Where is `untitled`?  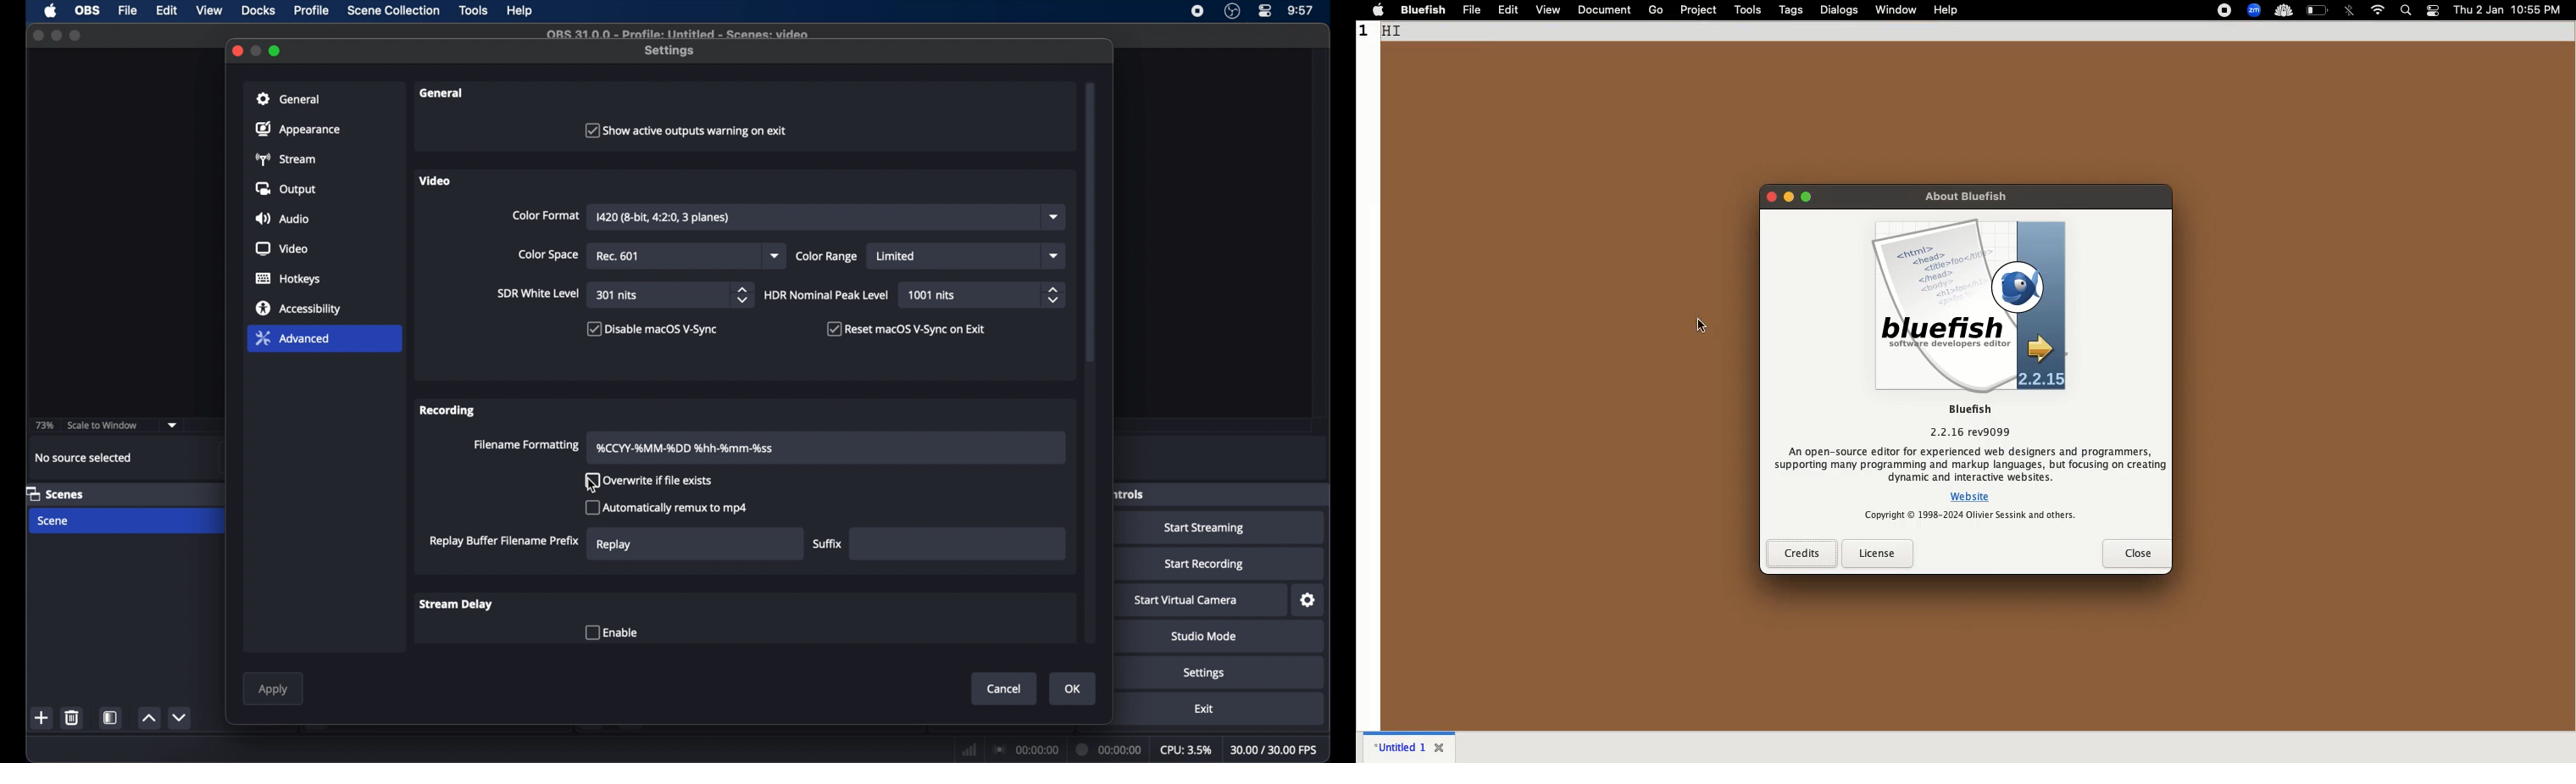 untitled is located at coordinates (1397, 745).